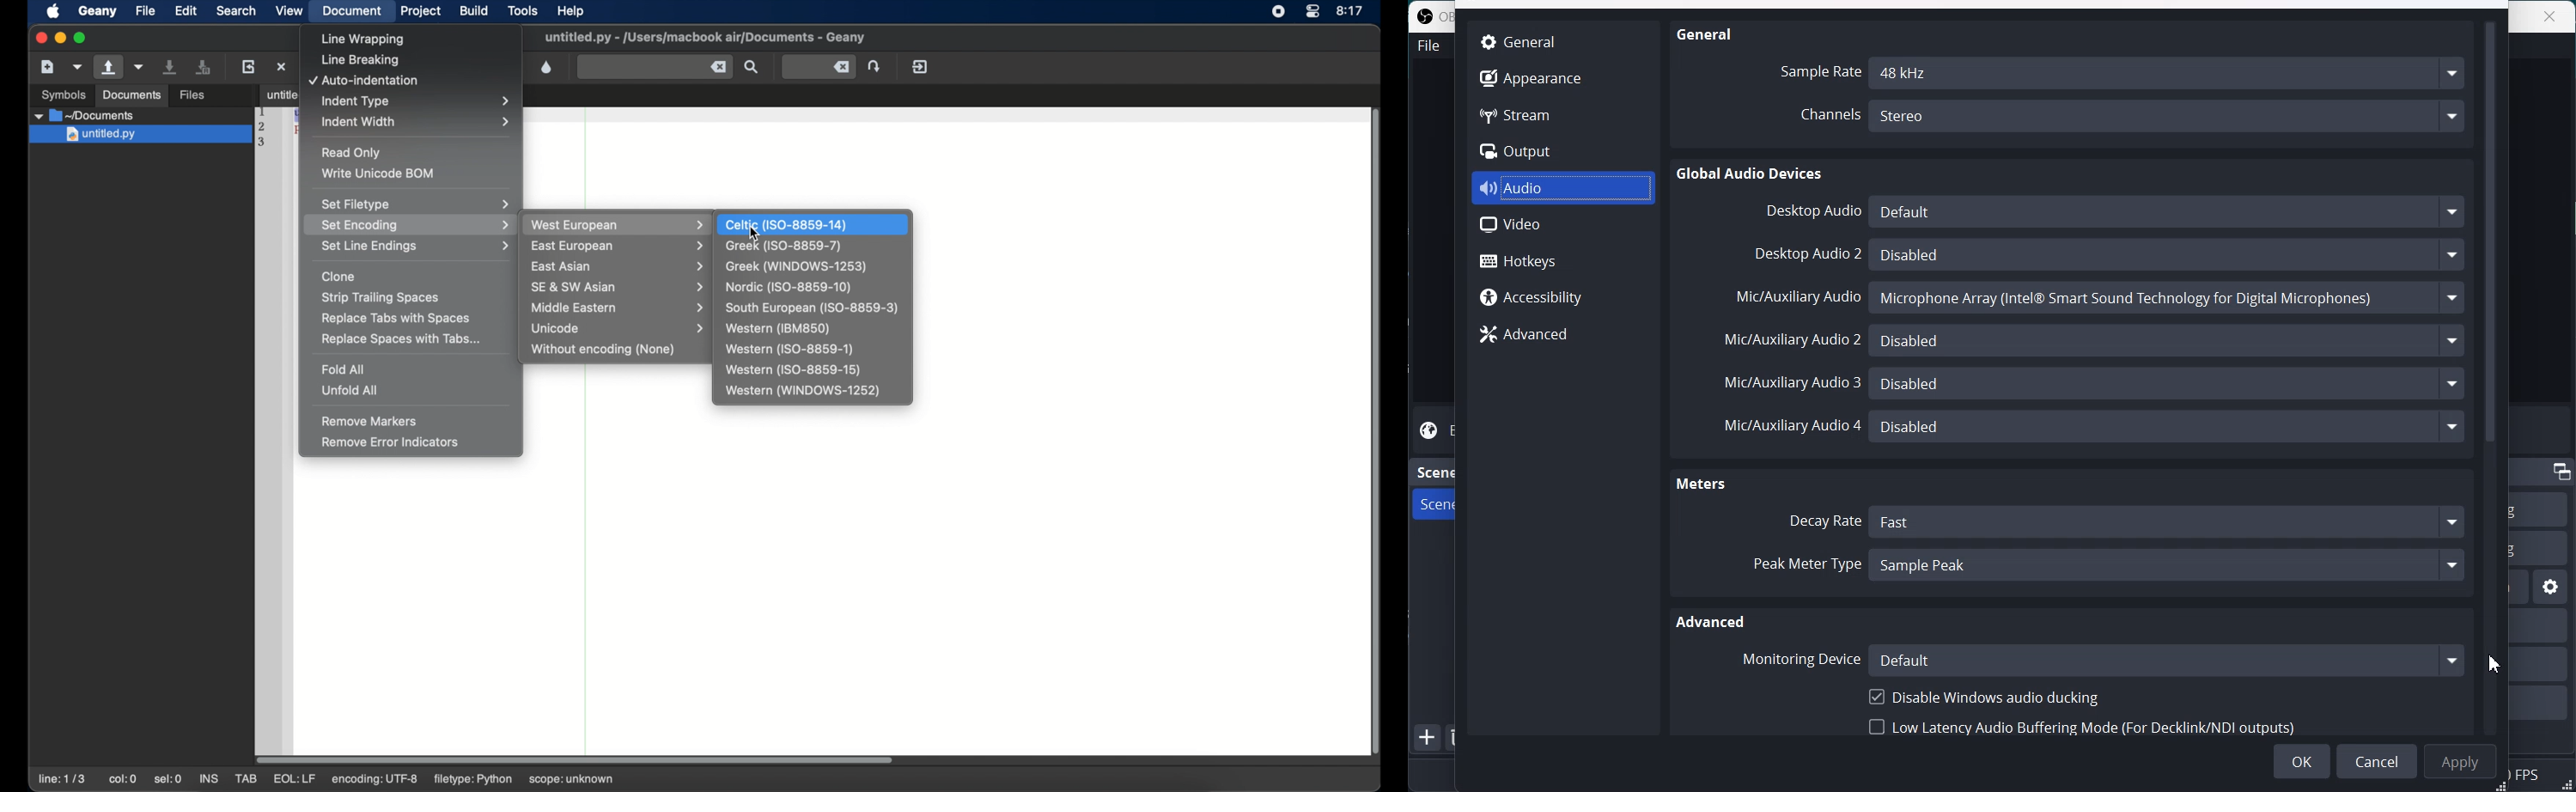 This screenshot has width=2576, height=812. What do you see at coordinates (2494, 663) in the screenshot?
I see `Cursor` at bounding box center [2494, 663].